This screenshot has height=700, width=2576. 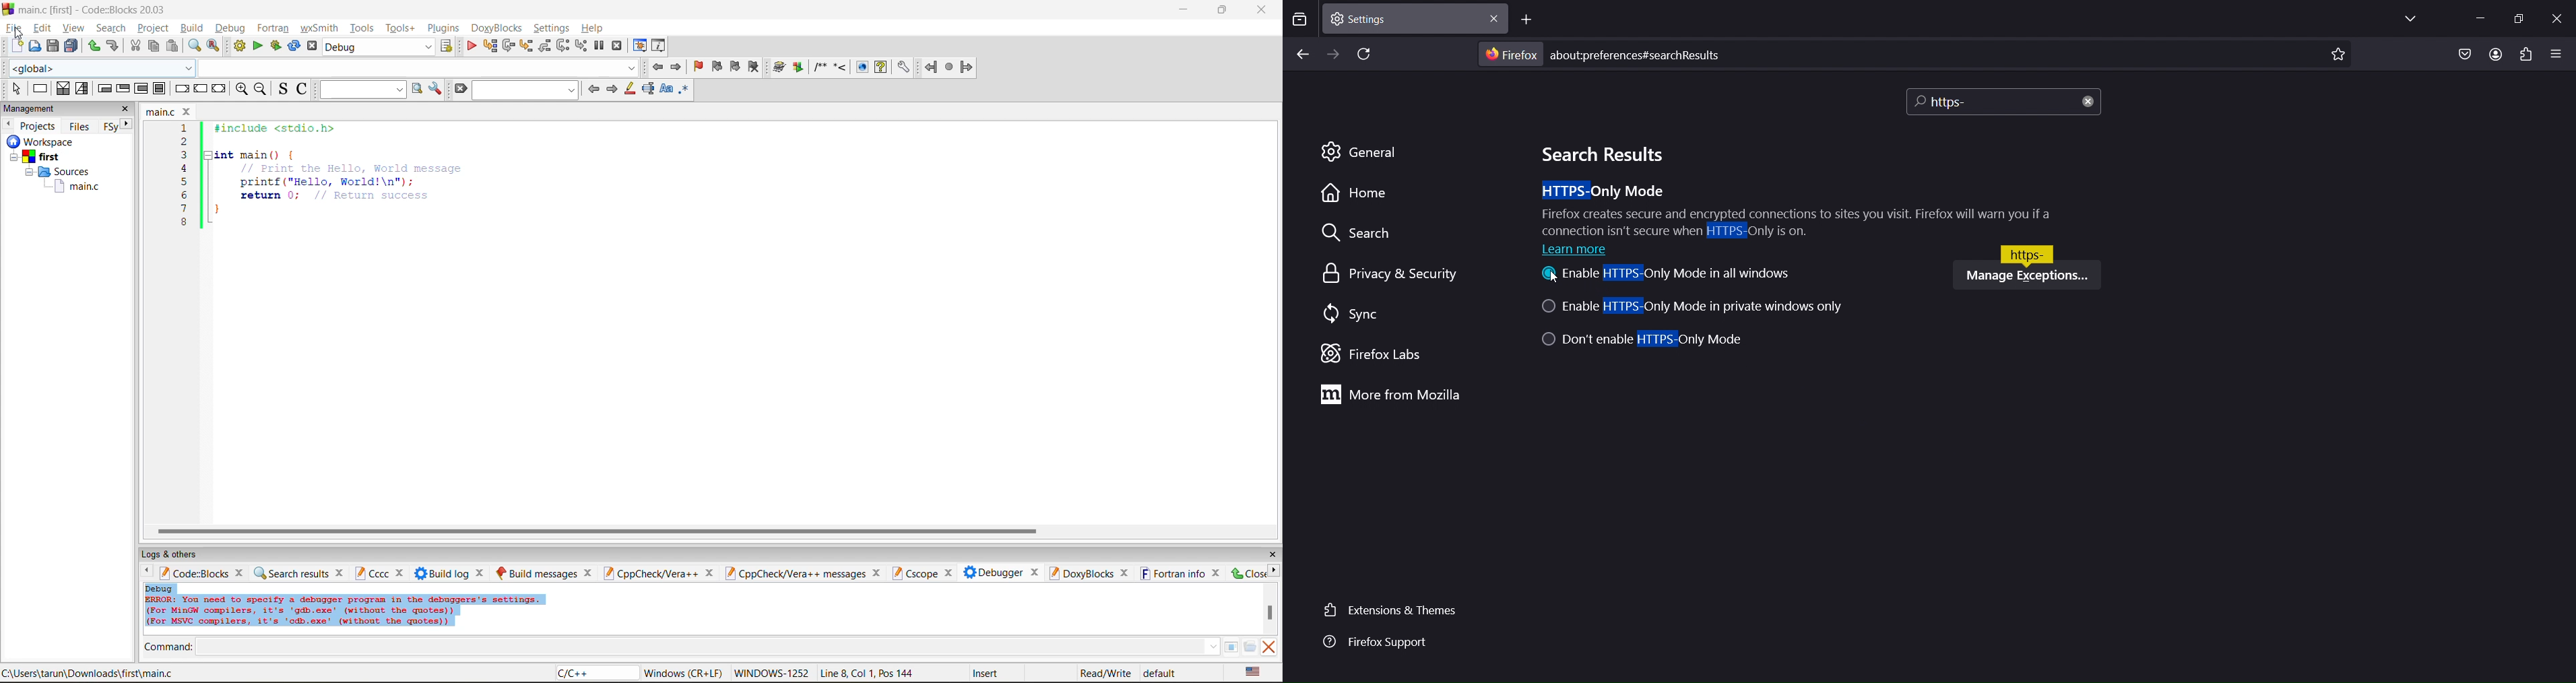 I want to click on close, so click(x=2558, y=21).